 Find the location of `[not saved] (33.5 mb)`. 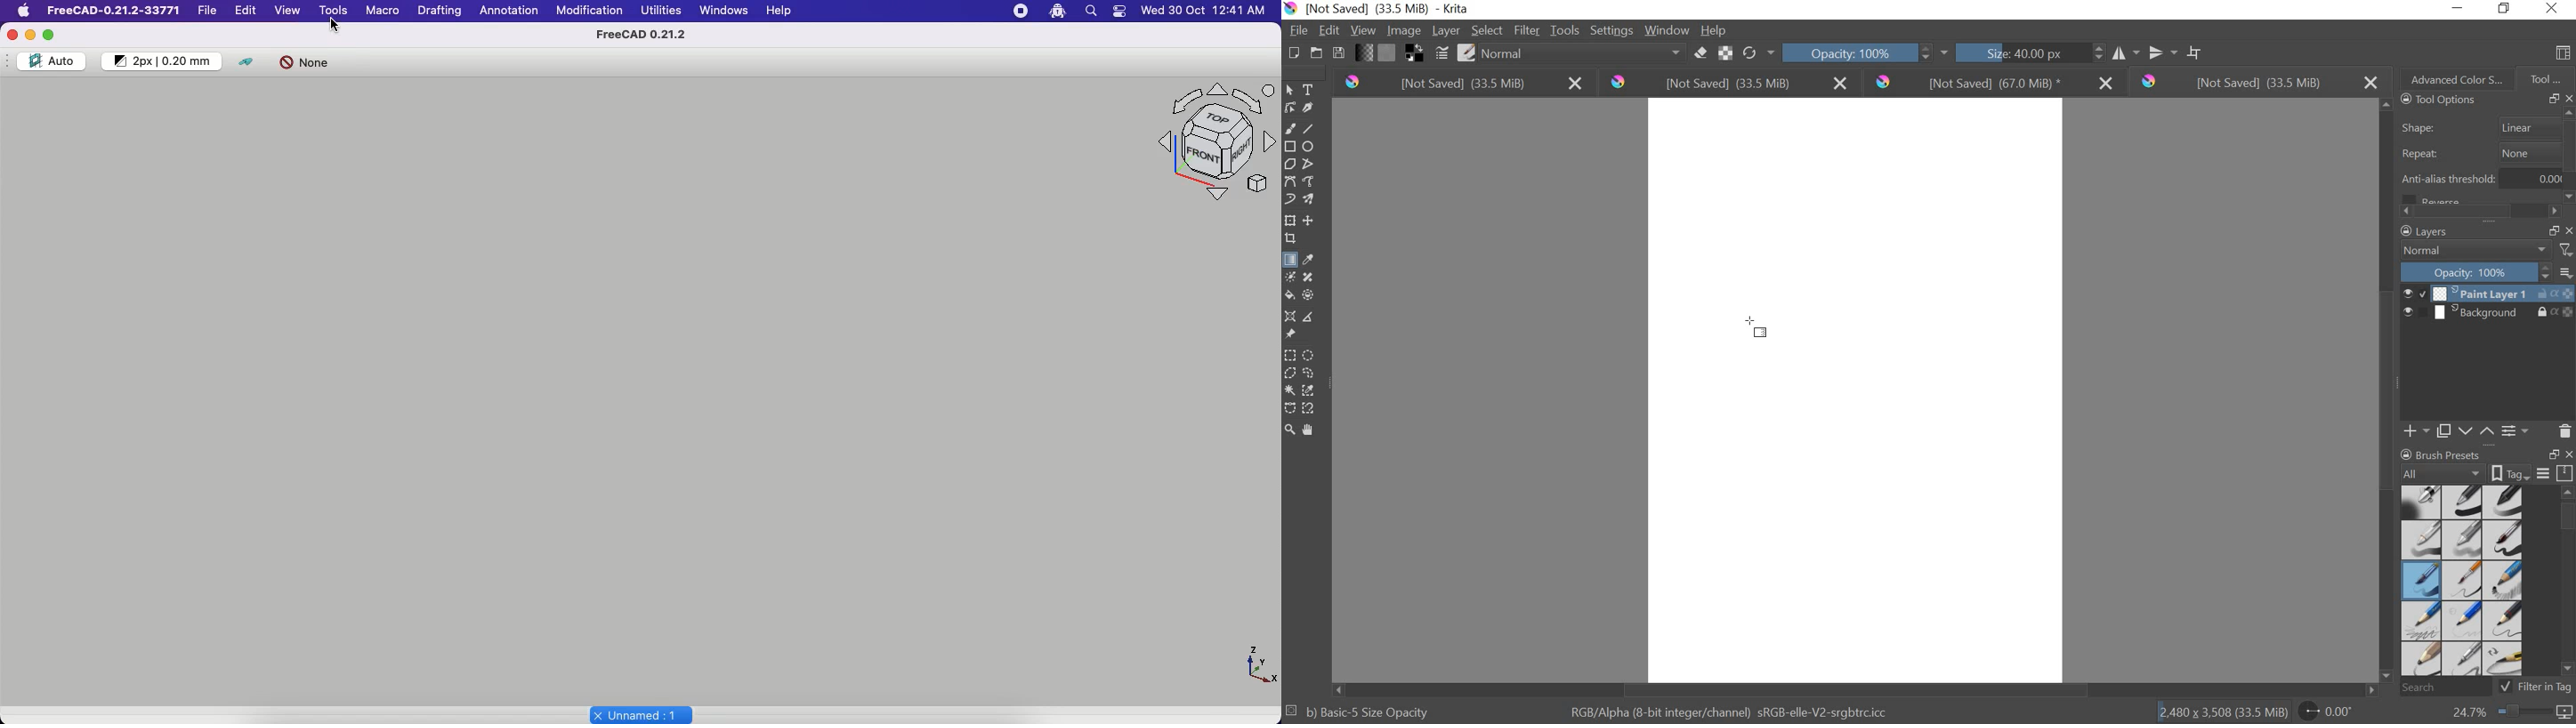

[not saved] (33.5 mb) is located at coordinates (1730, 84).